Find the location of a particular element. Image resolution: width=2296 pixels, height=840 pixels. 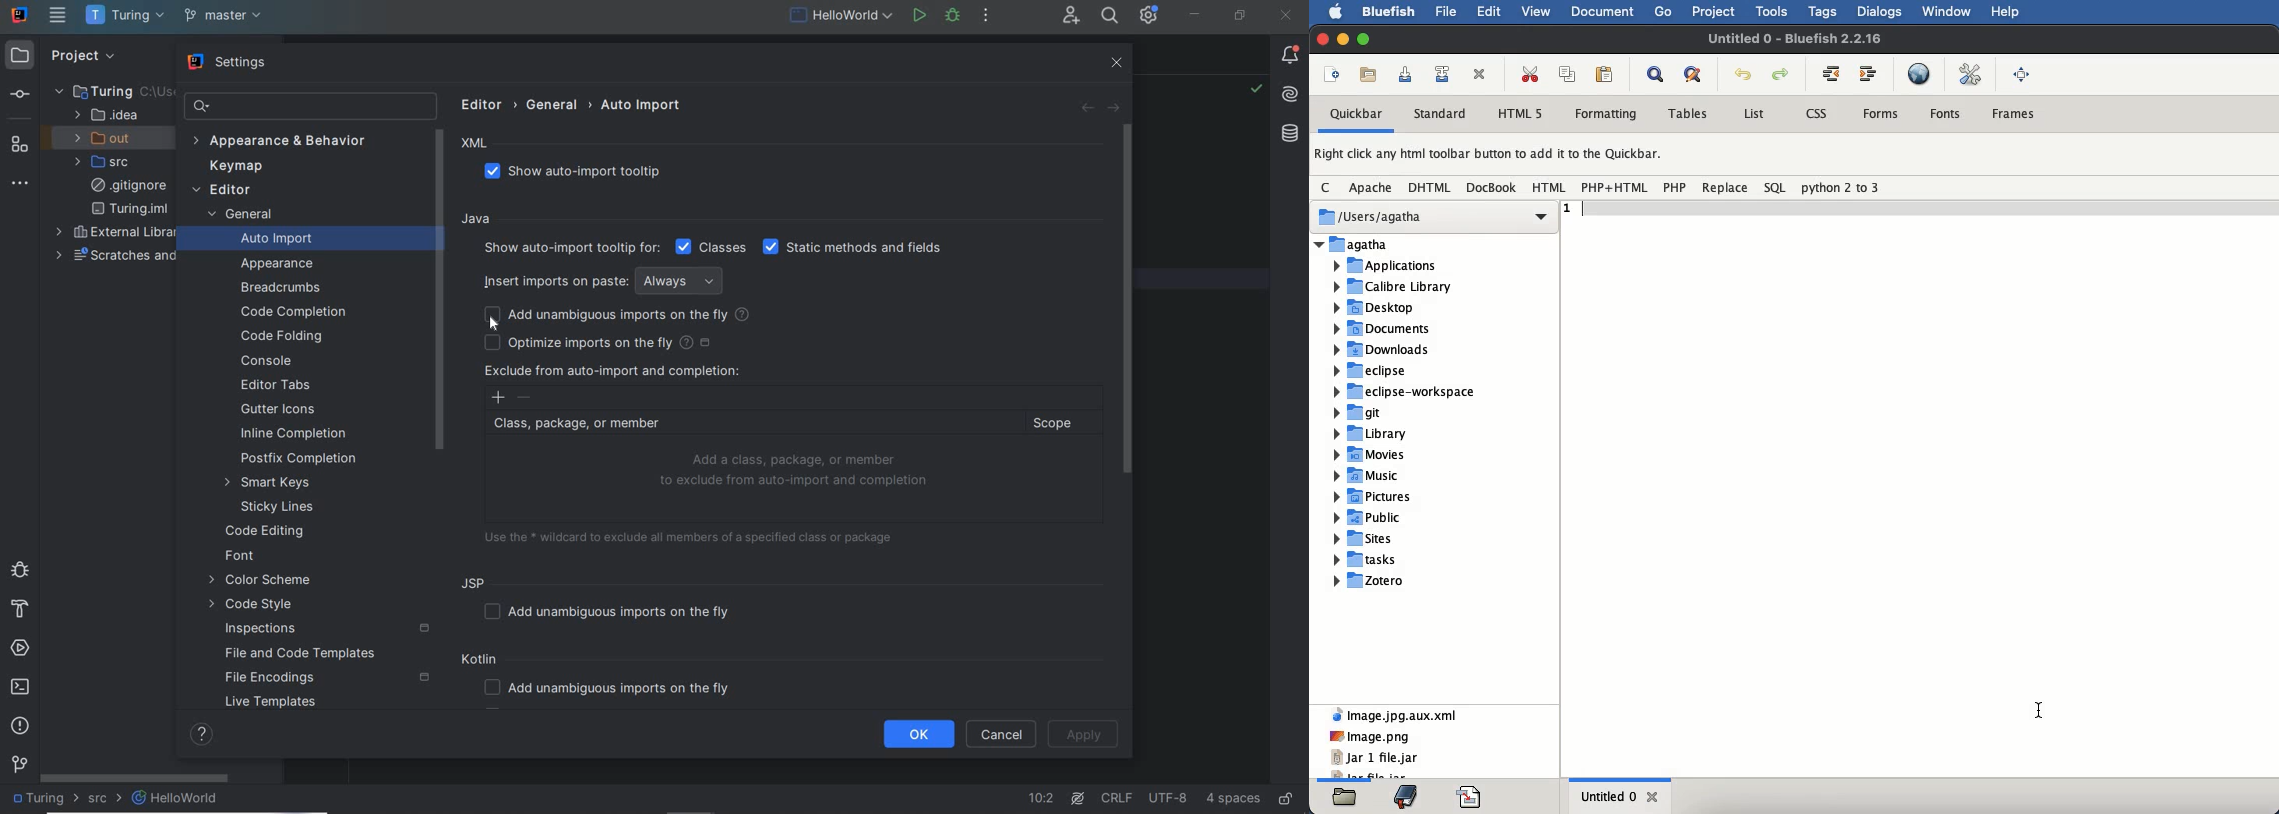

Pointer is located at coordinates (495, 327).